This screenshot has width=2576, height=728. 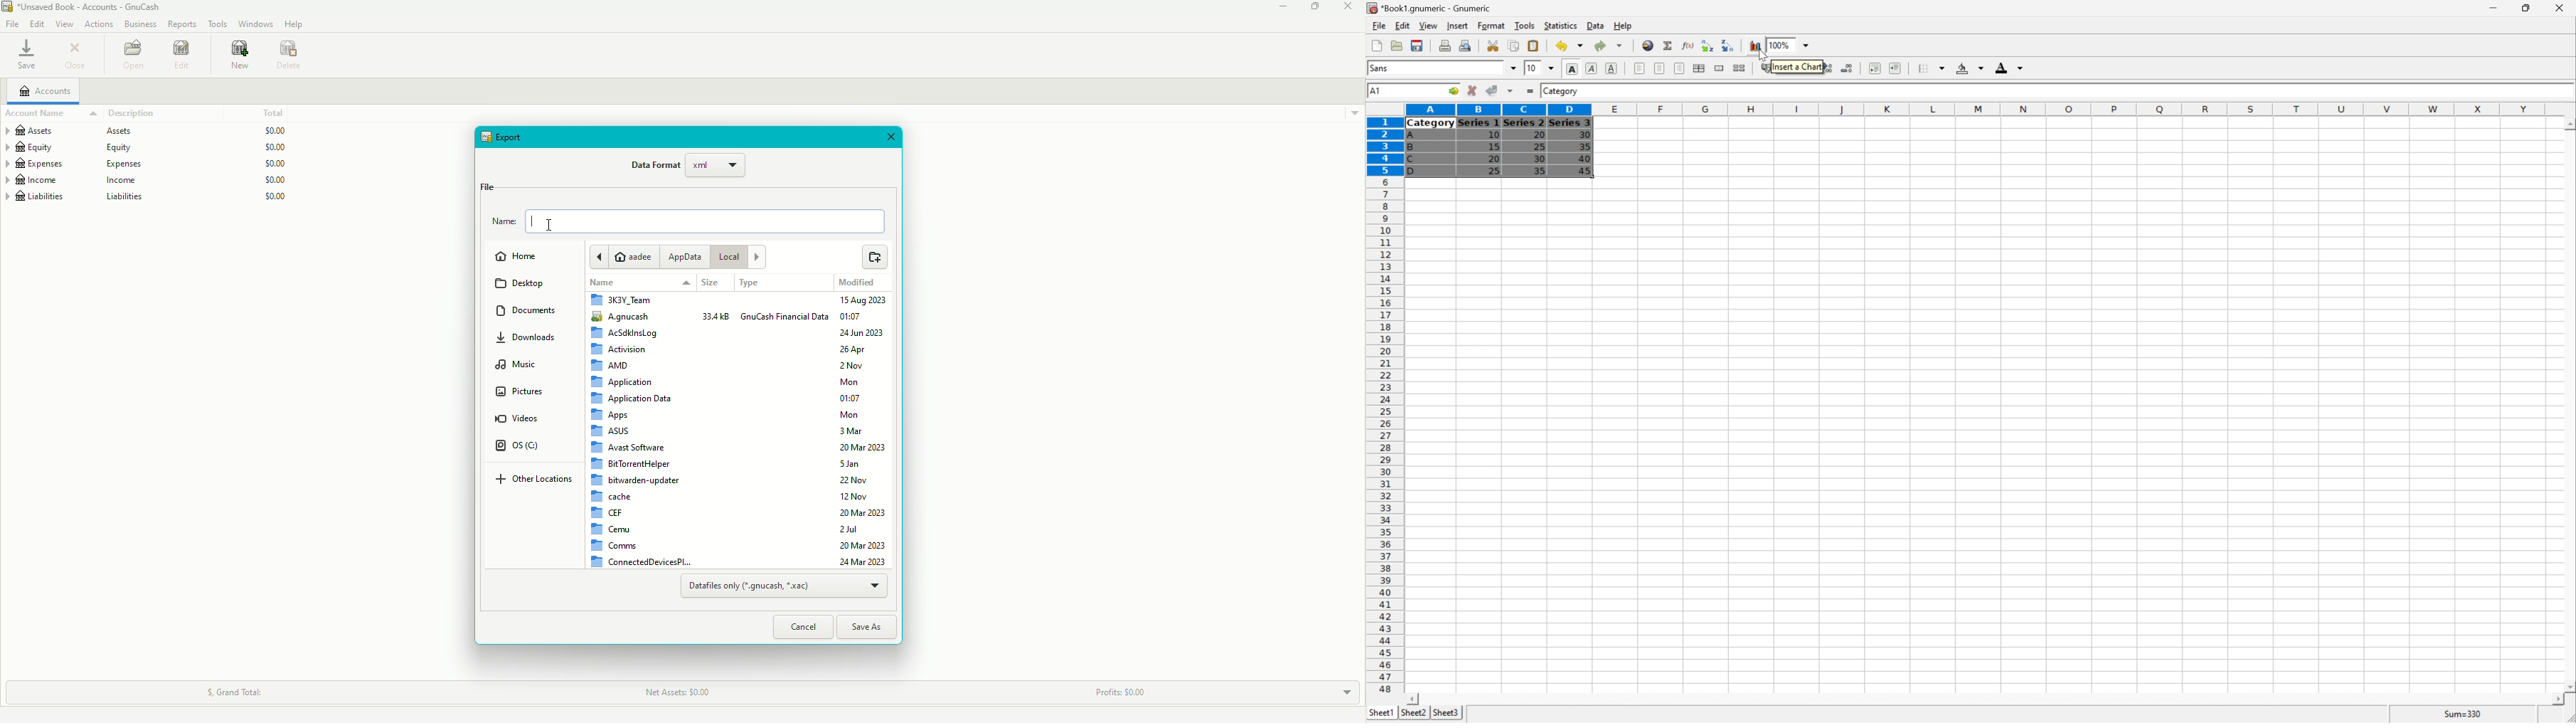 I want to click on Desktop, so click(x=524, y=285).